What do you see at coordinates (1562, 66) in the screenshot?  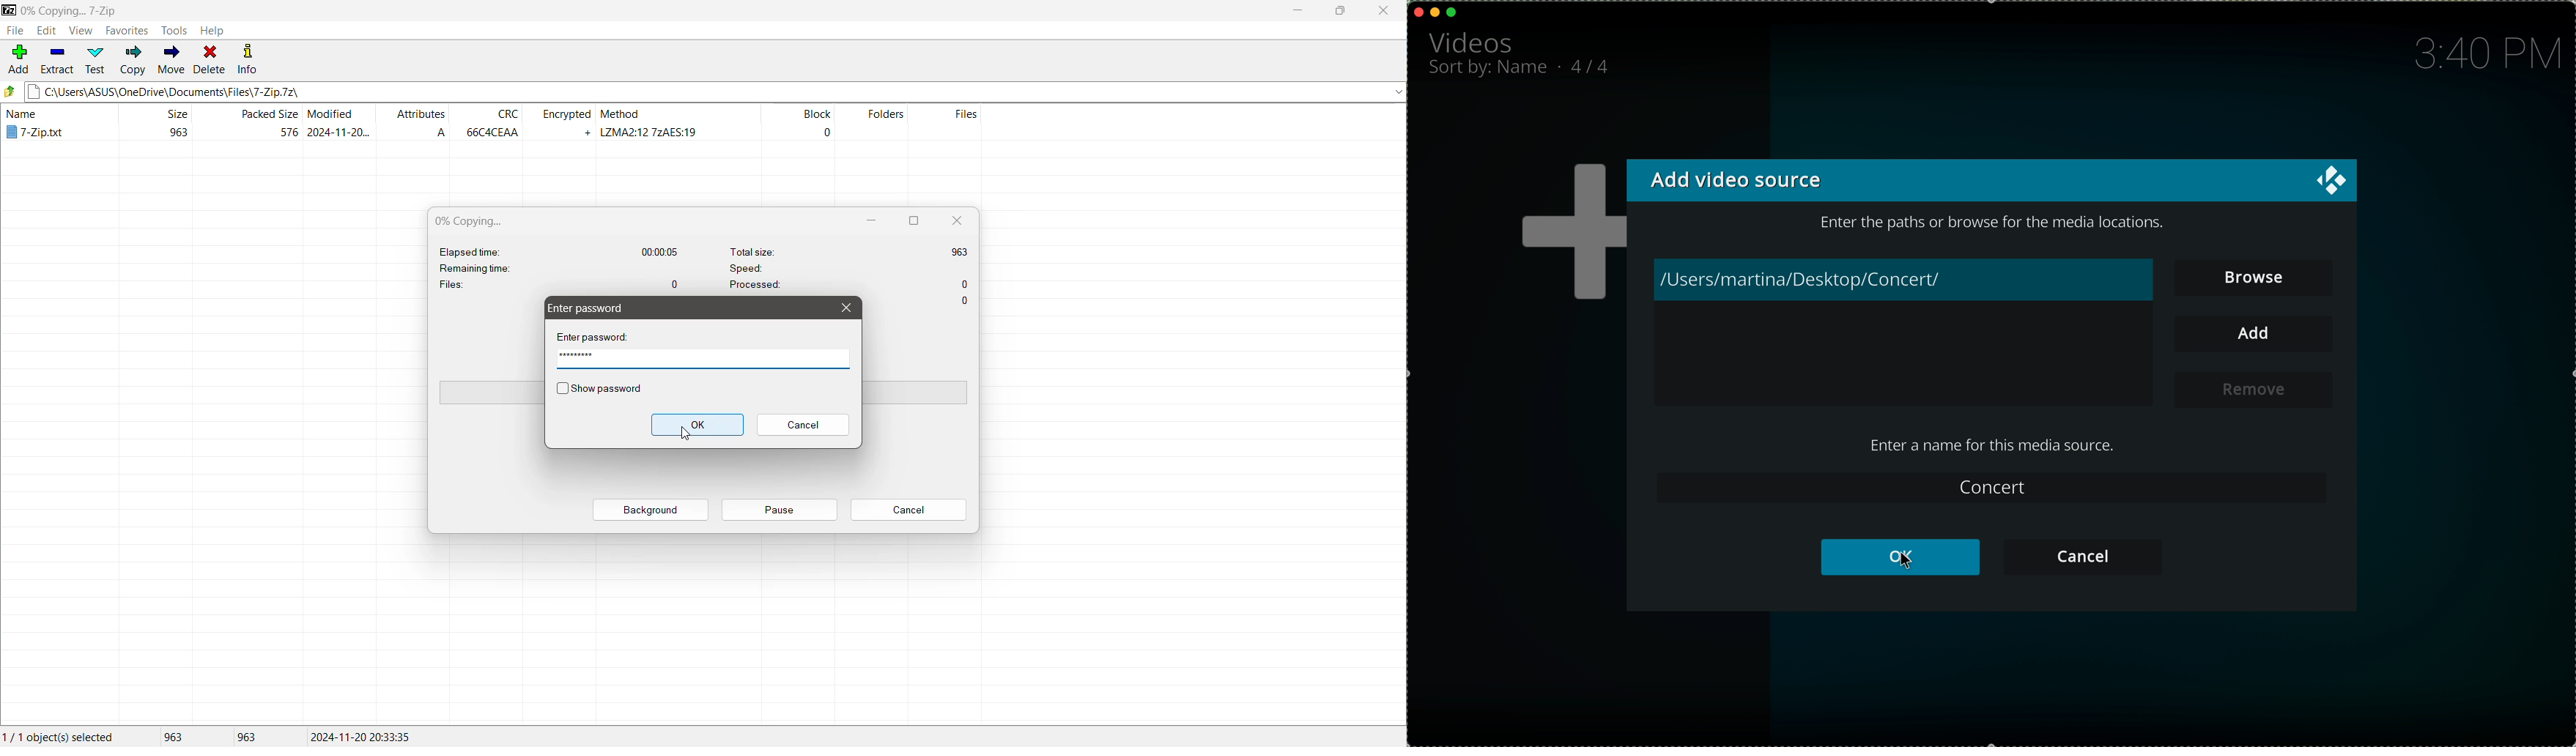 I see `.` at bounding box center [1562, 66].